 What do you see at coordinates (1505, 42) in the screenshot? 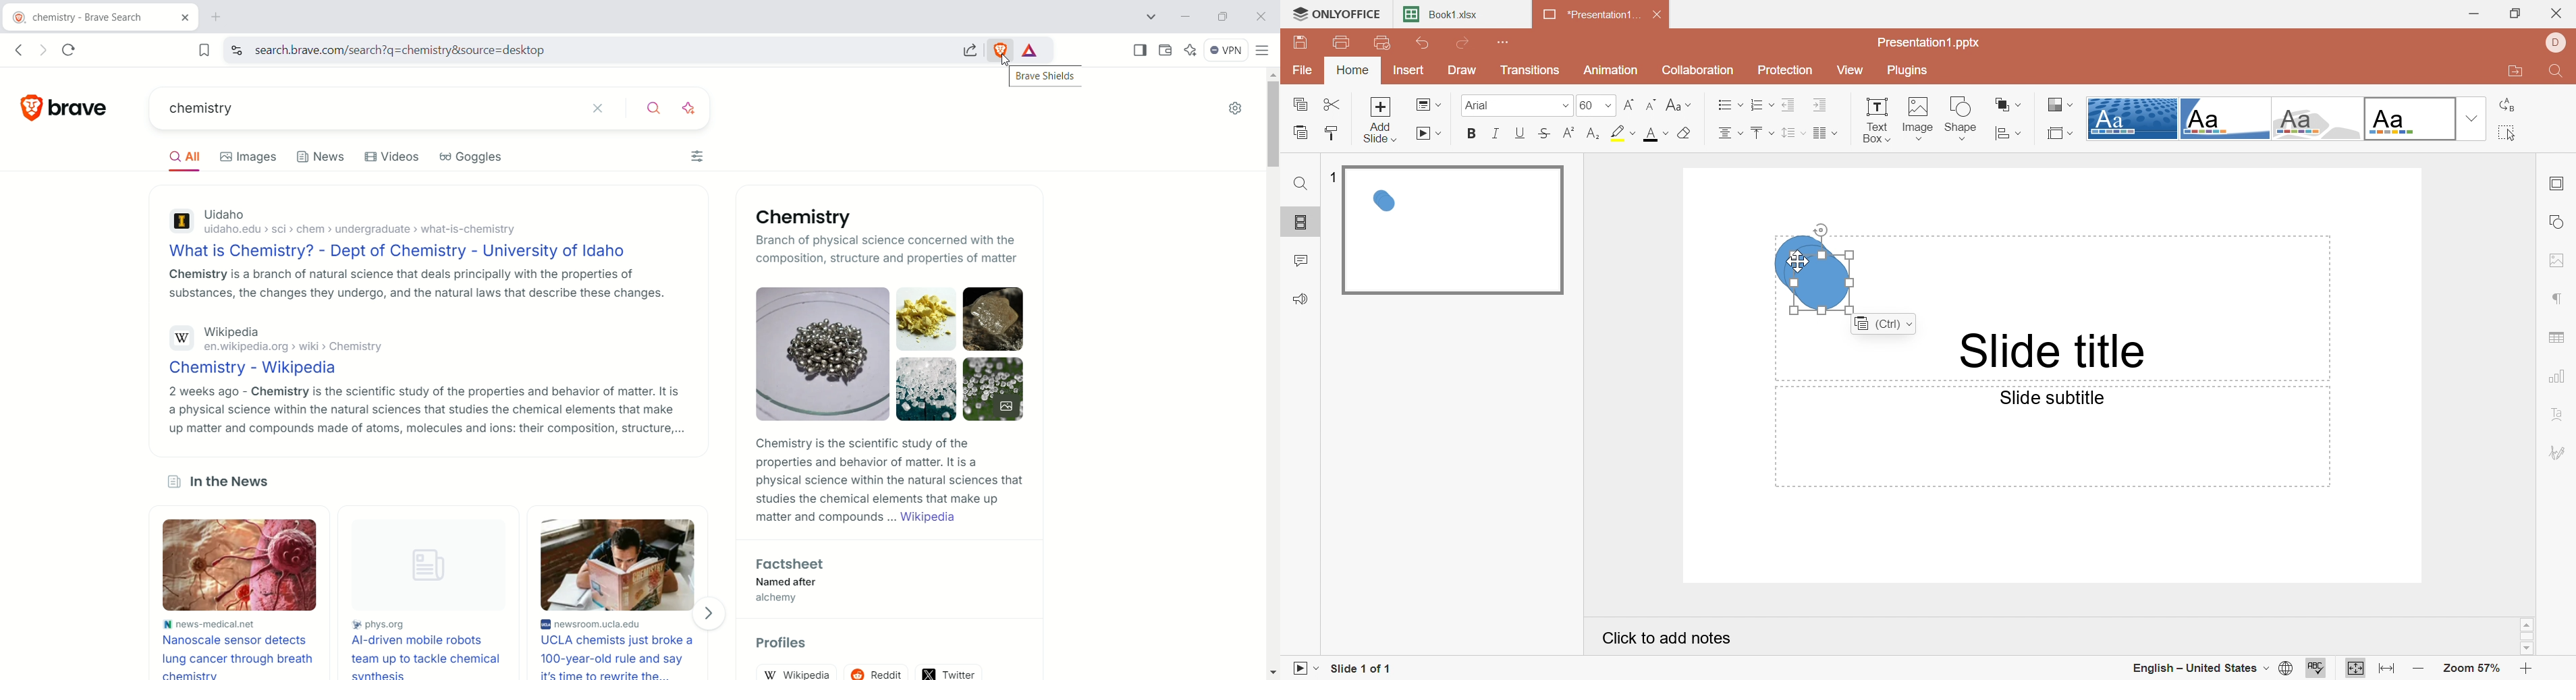
I see `Customize Quick Access Toolbar` at bounding box center [1505, 42].